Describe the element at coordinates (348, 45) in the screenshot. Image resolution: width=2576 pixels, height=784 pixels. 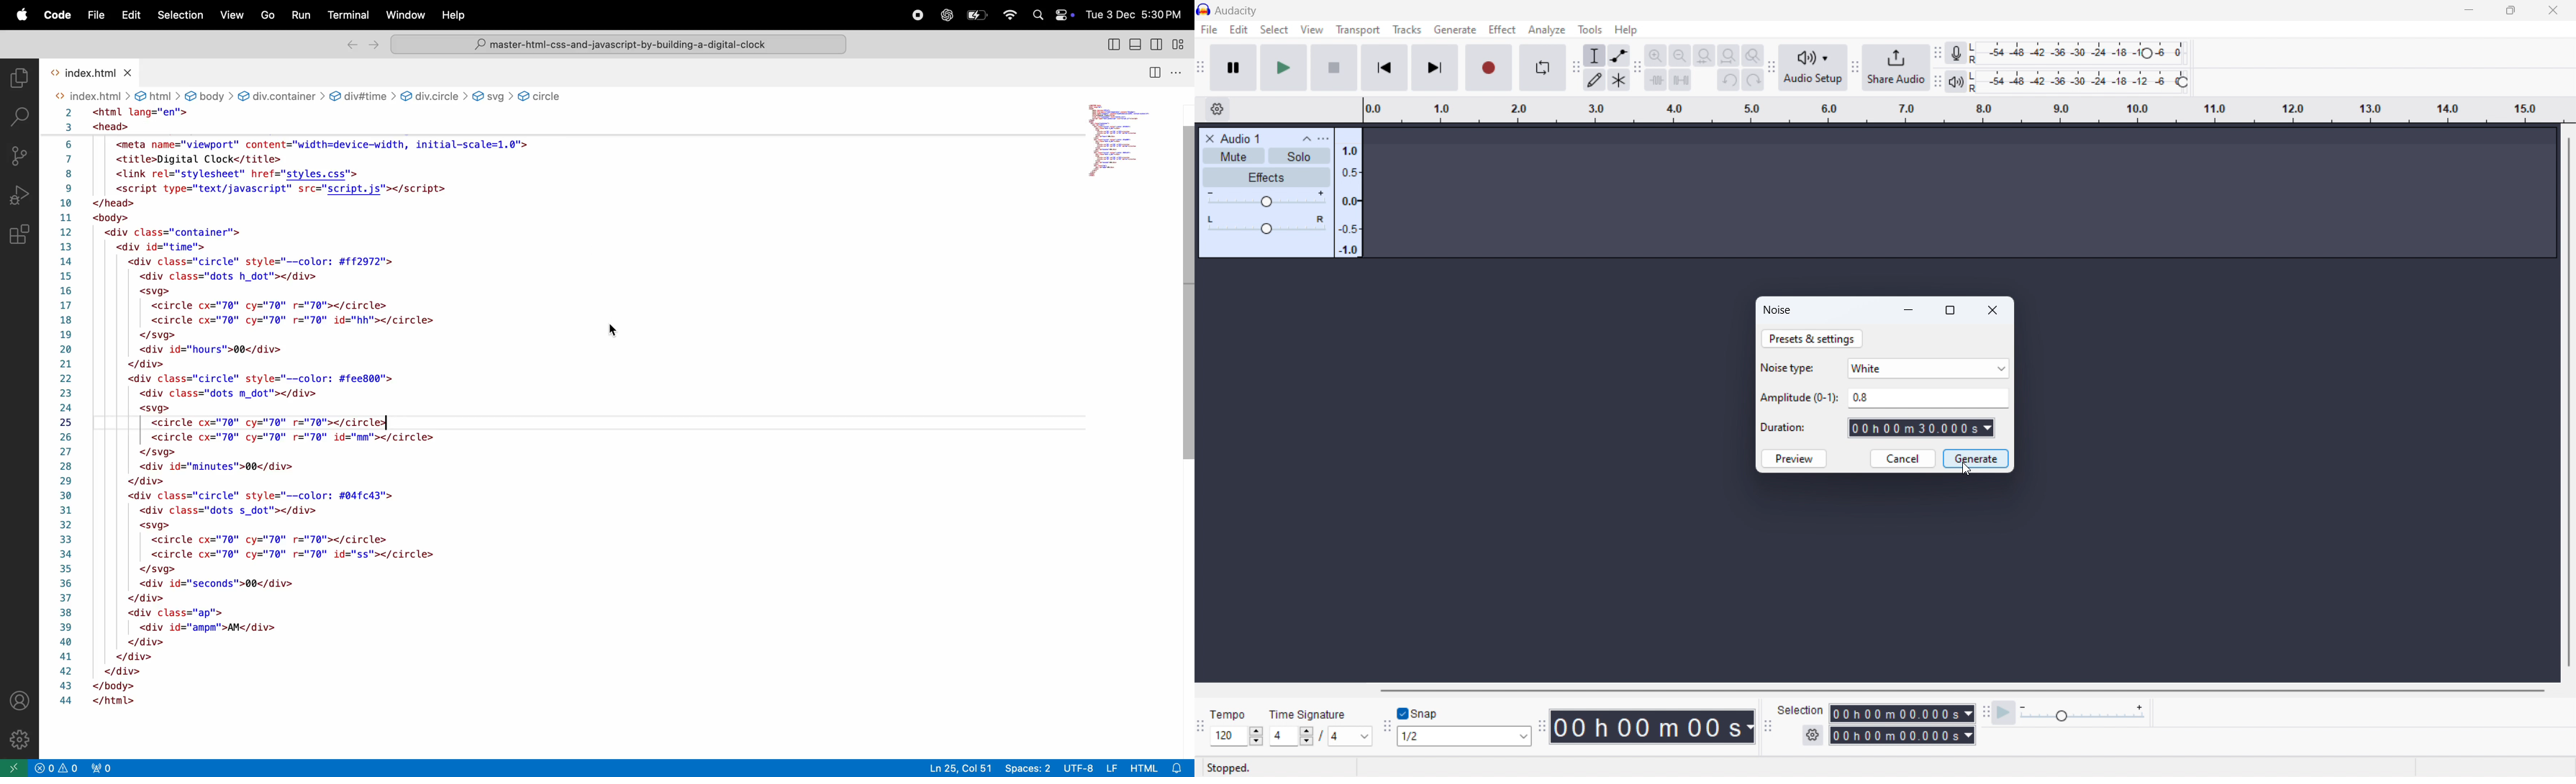
I see `forward` at that location.